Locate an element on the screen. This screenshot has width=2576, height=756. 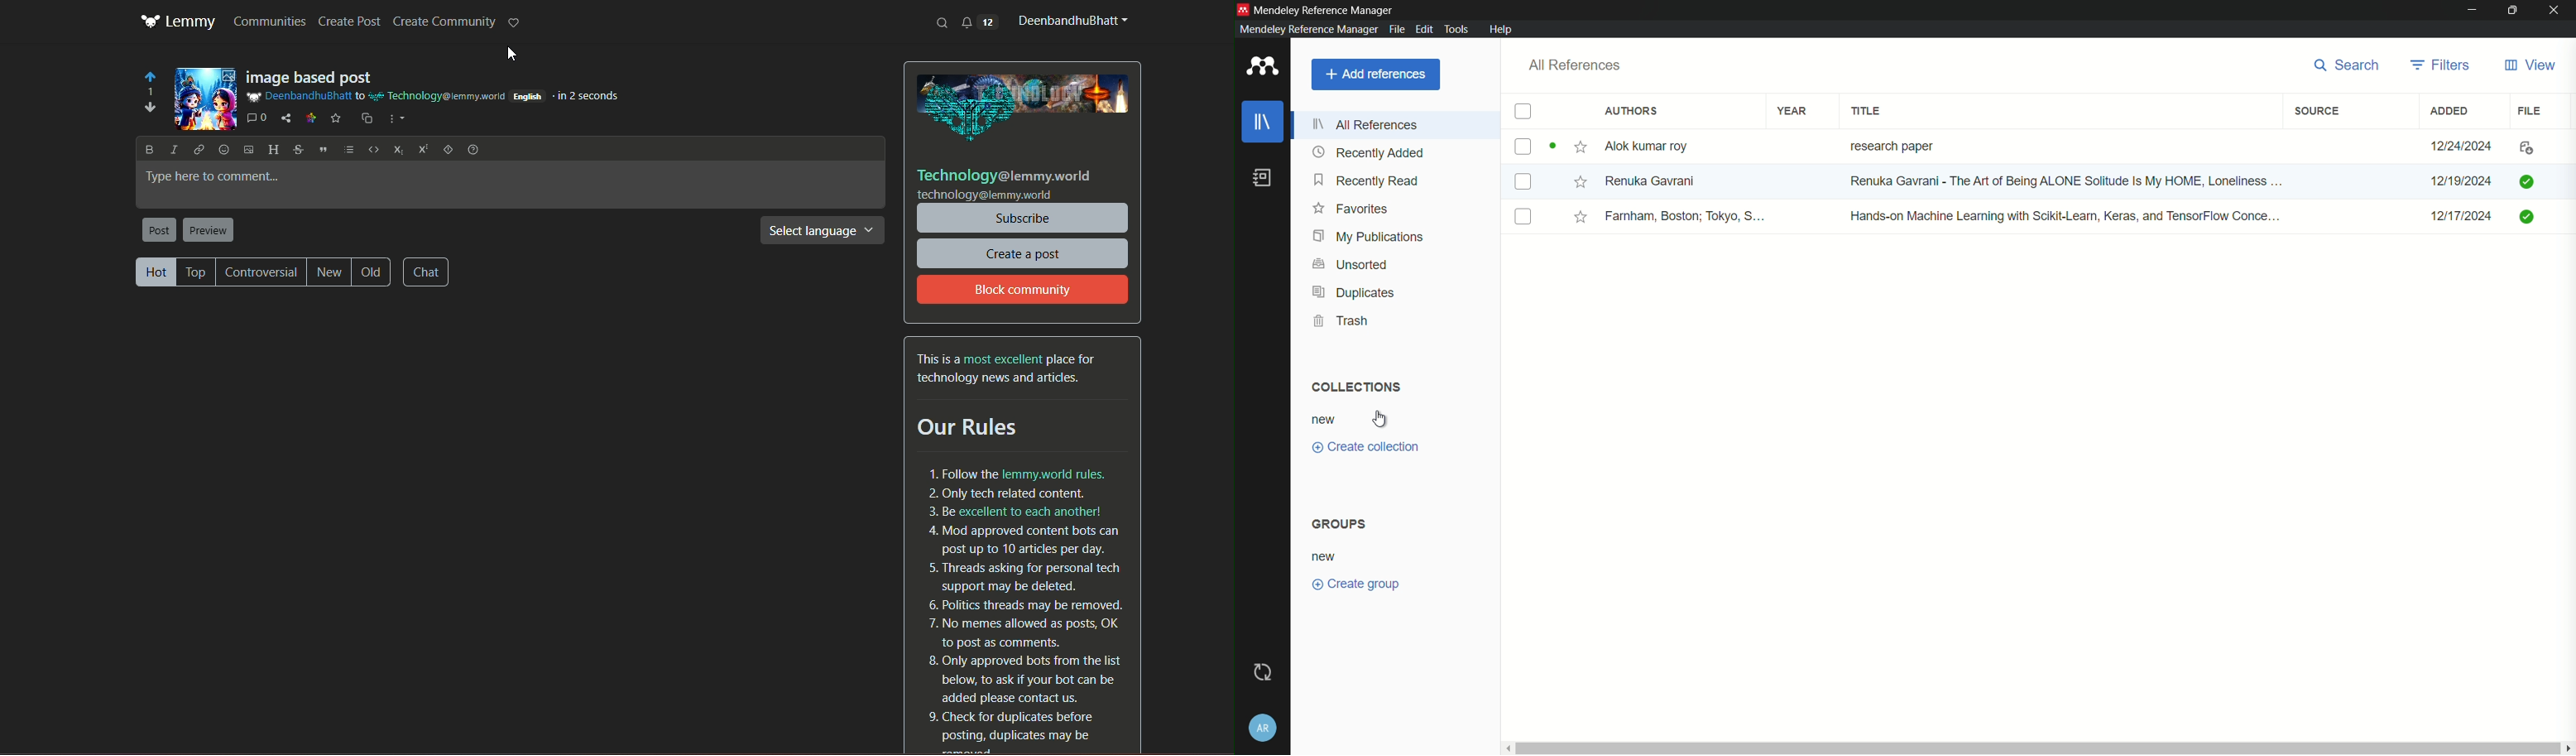
research paper is located at coordinates (1889, 145).